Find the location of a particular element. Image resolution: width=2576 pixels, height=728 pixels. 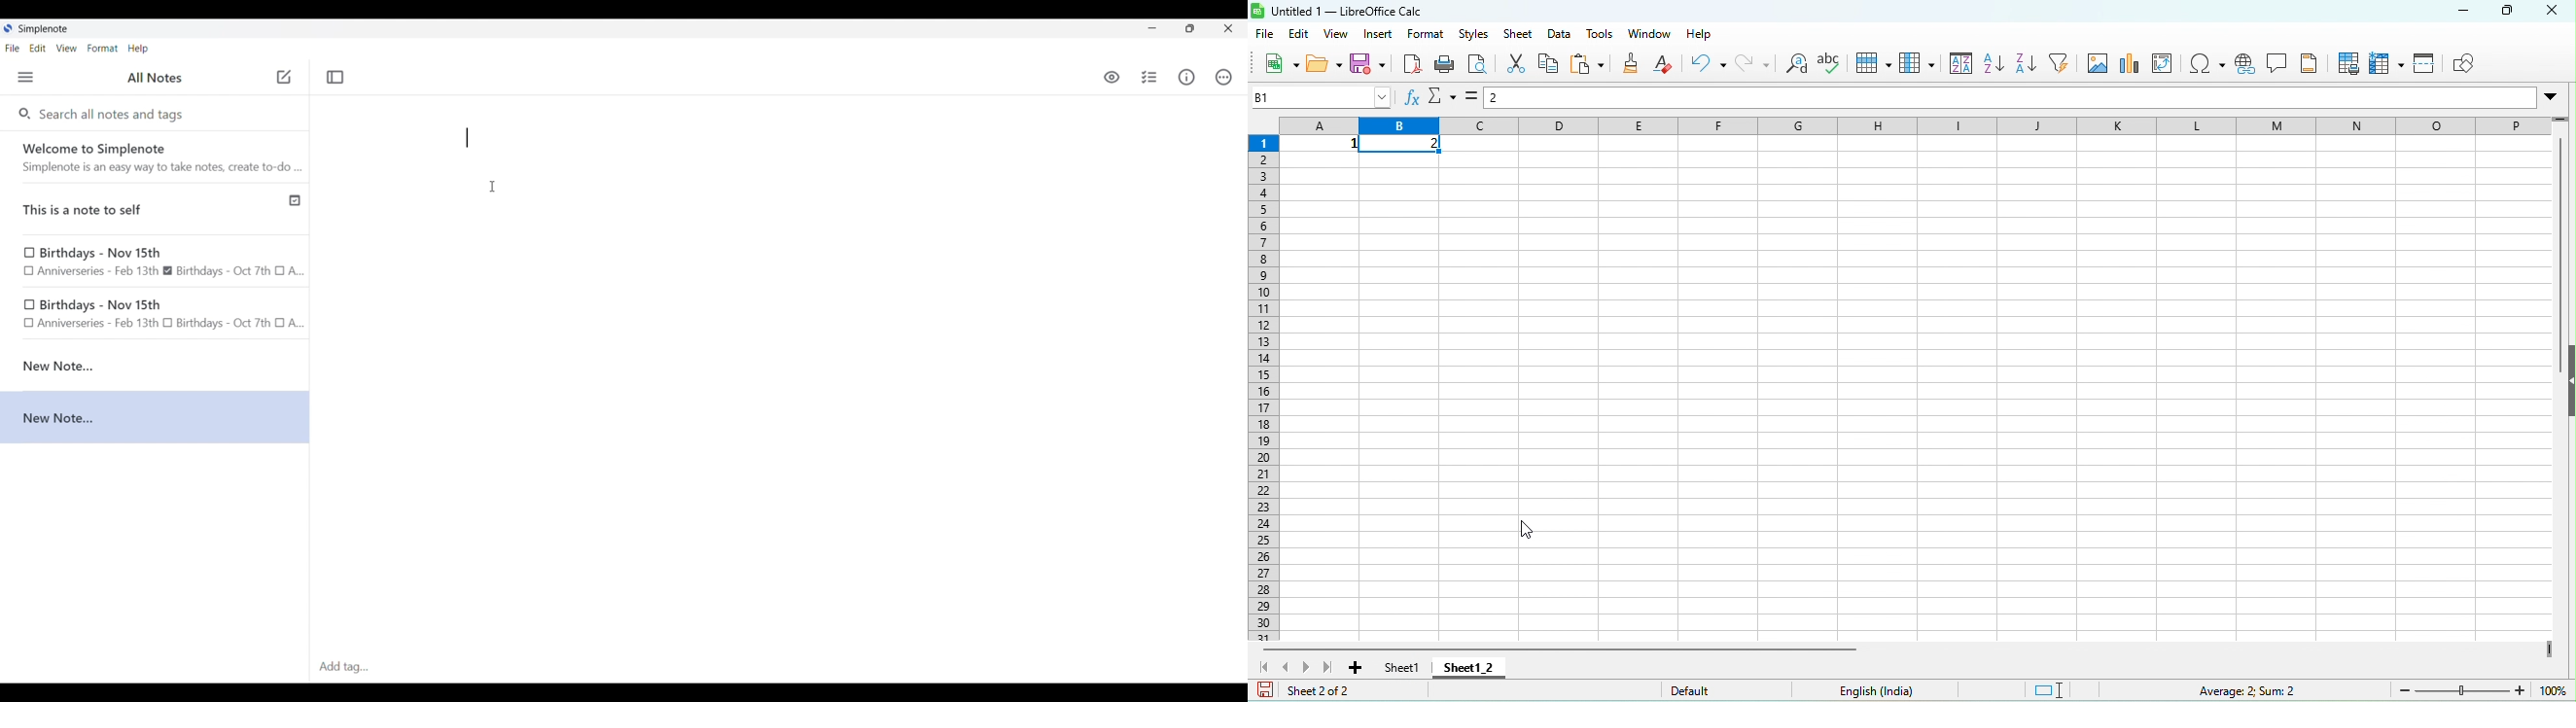

show draw function is located at coordinates (2471, 63).